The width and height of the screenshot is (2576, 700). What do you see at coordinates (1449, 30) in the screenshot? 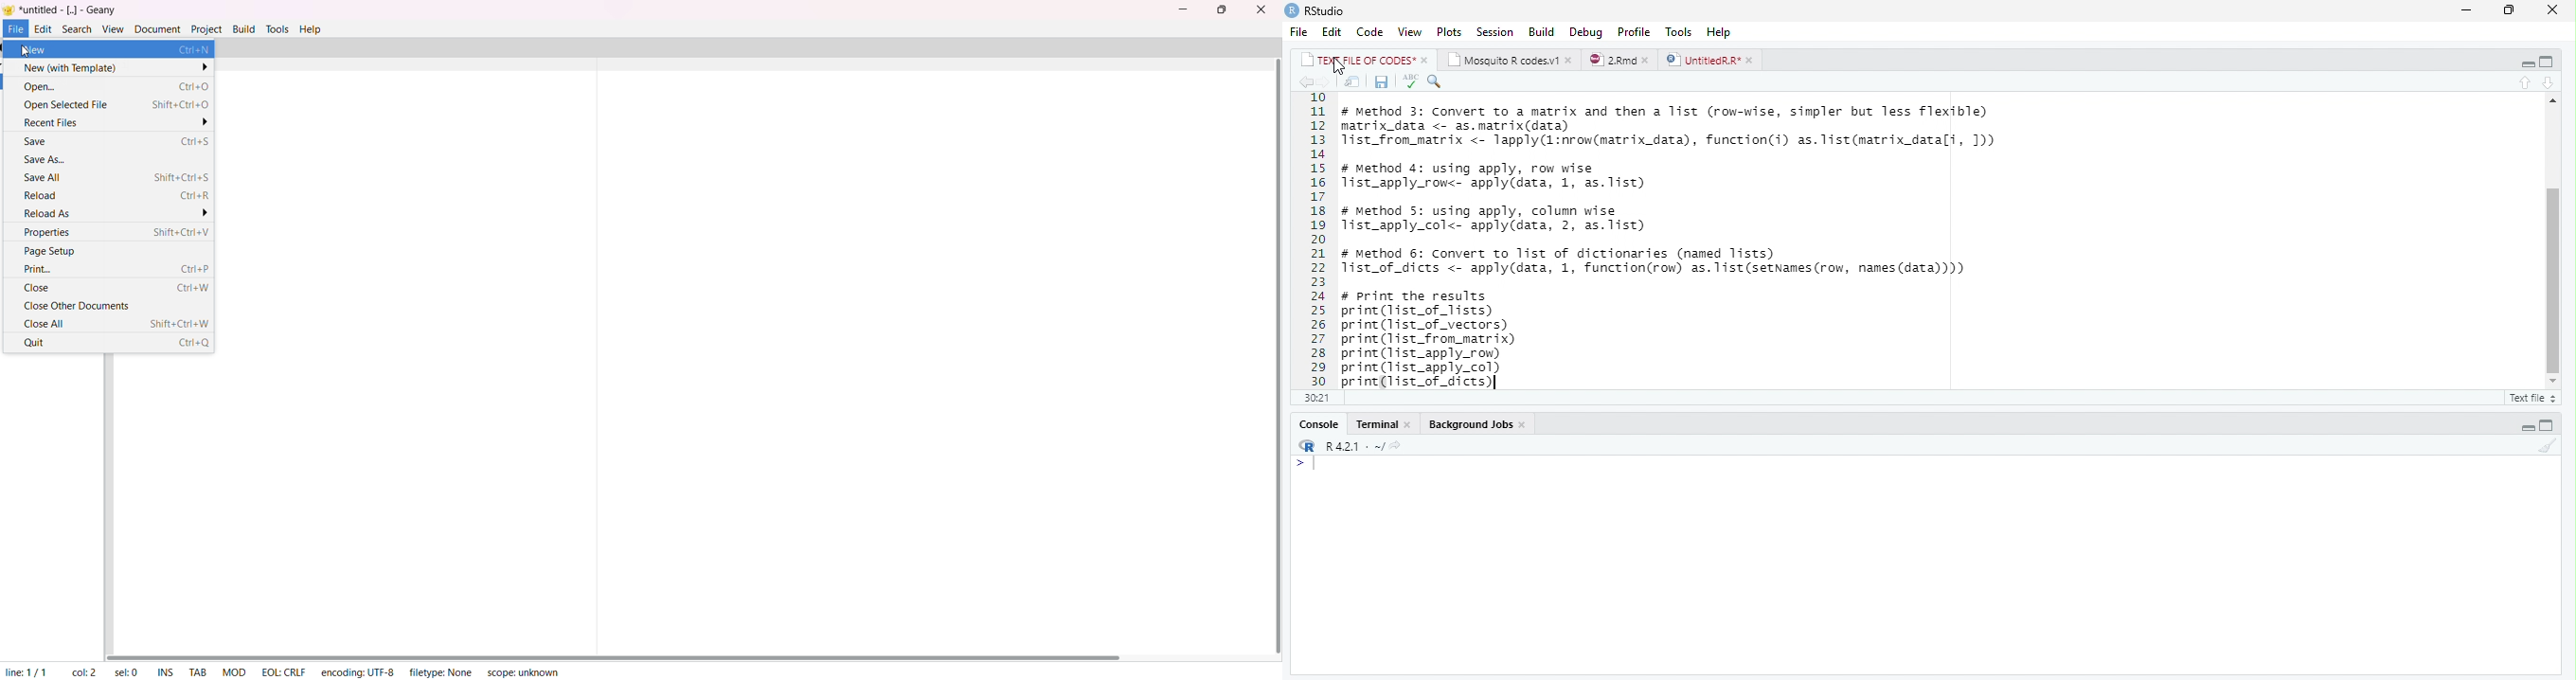
I see `Plots` at bounding box center [1449, 30].